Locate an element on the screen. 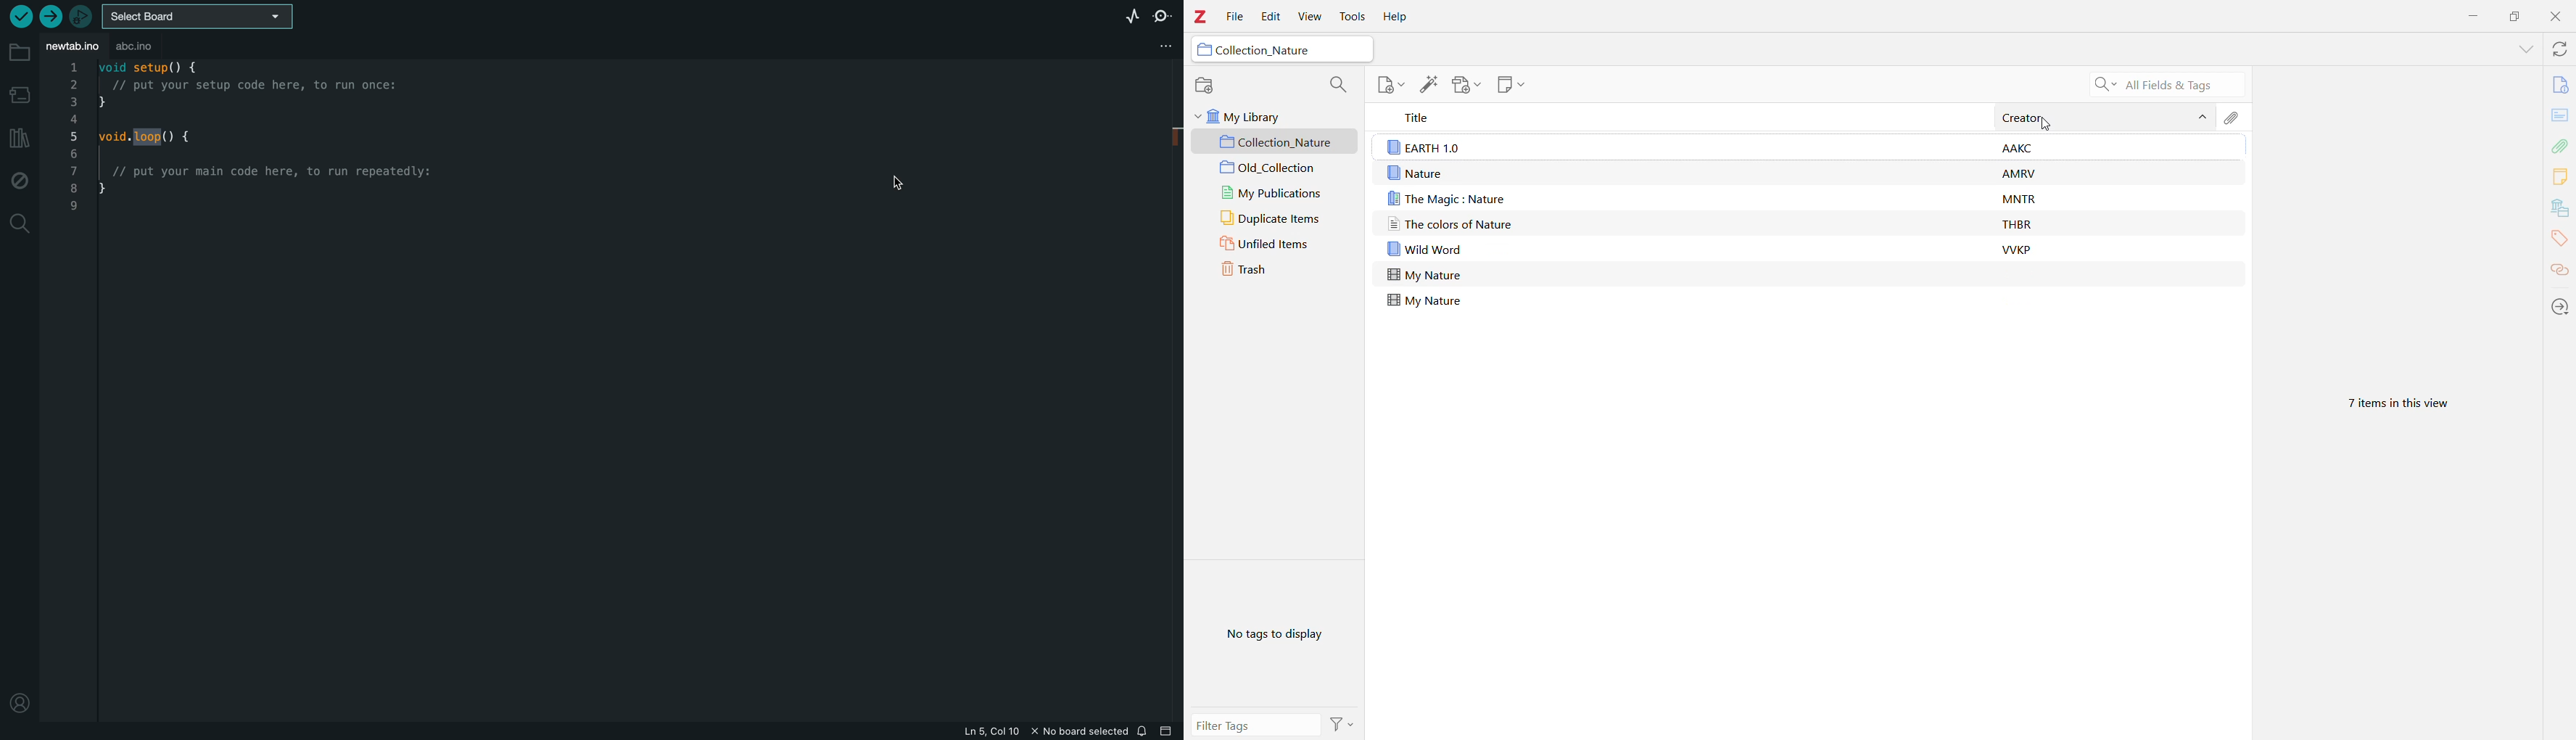 This screenshot has height=756, width=2576. Add Attachment is located at coordinates (1466, 86).